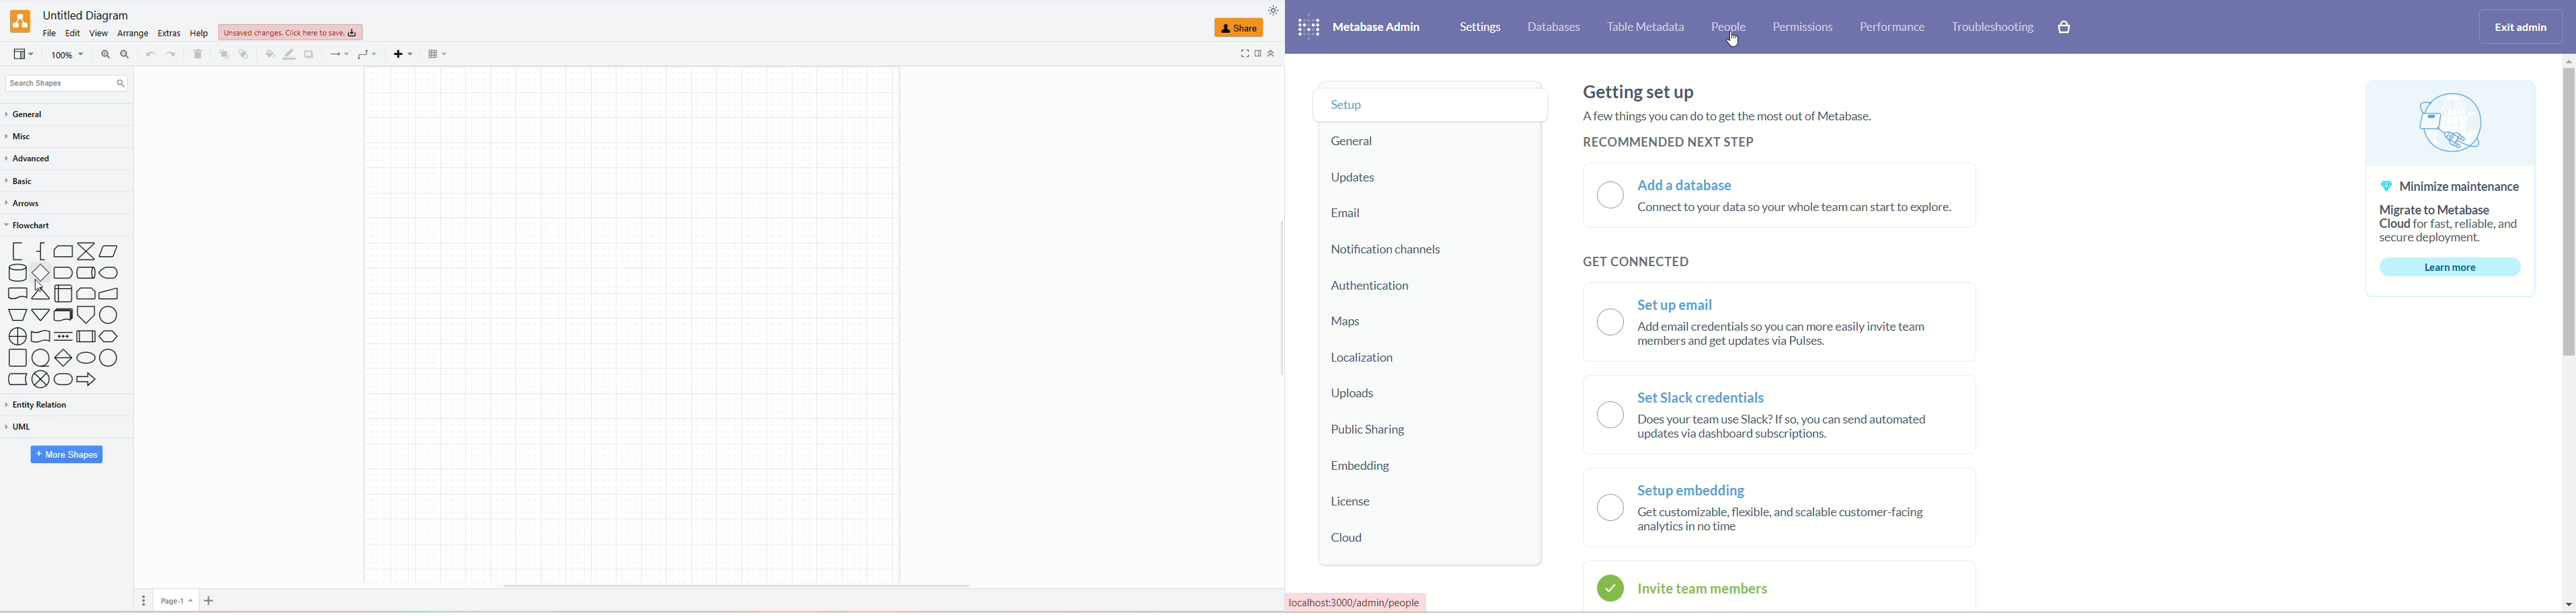  Describe the element at coordinates (137, 32) in the screenshot. I see `` at that location.